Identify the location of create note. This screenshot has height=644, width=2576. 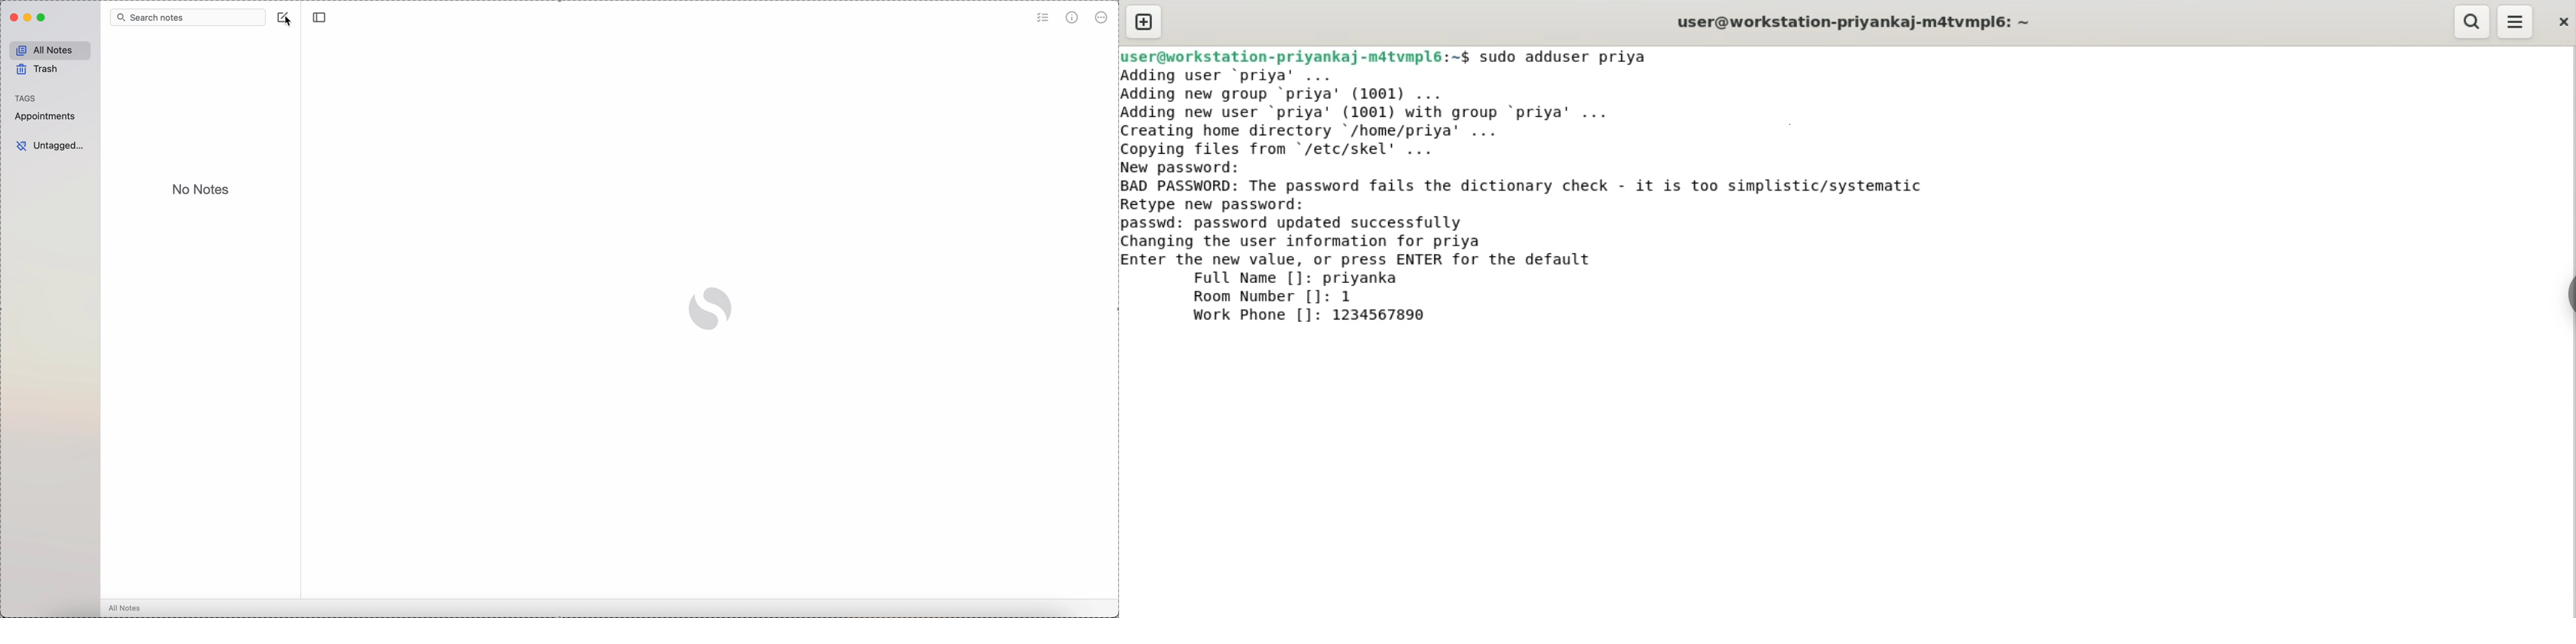
(279, 15).